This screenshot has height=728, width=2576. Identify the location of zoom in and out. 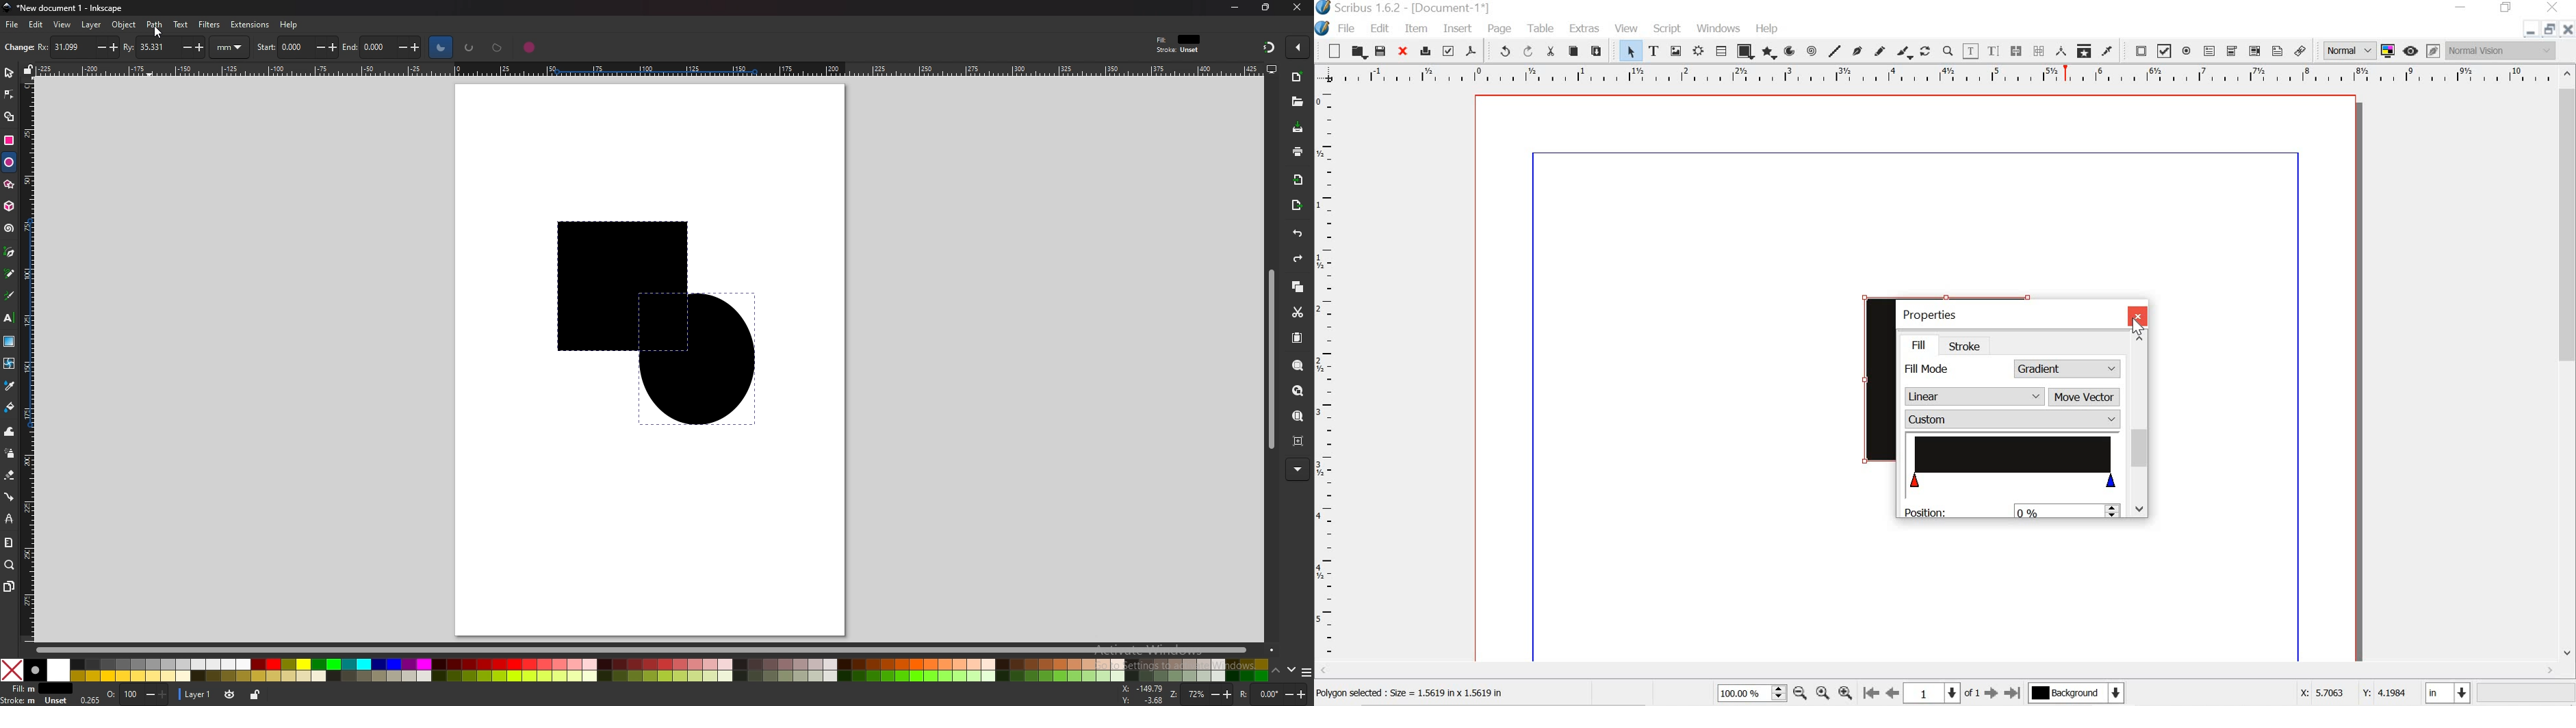
(1777, 693).